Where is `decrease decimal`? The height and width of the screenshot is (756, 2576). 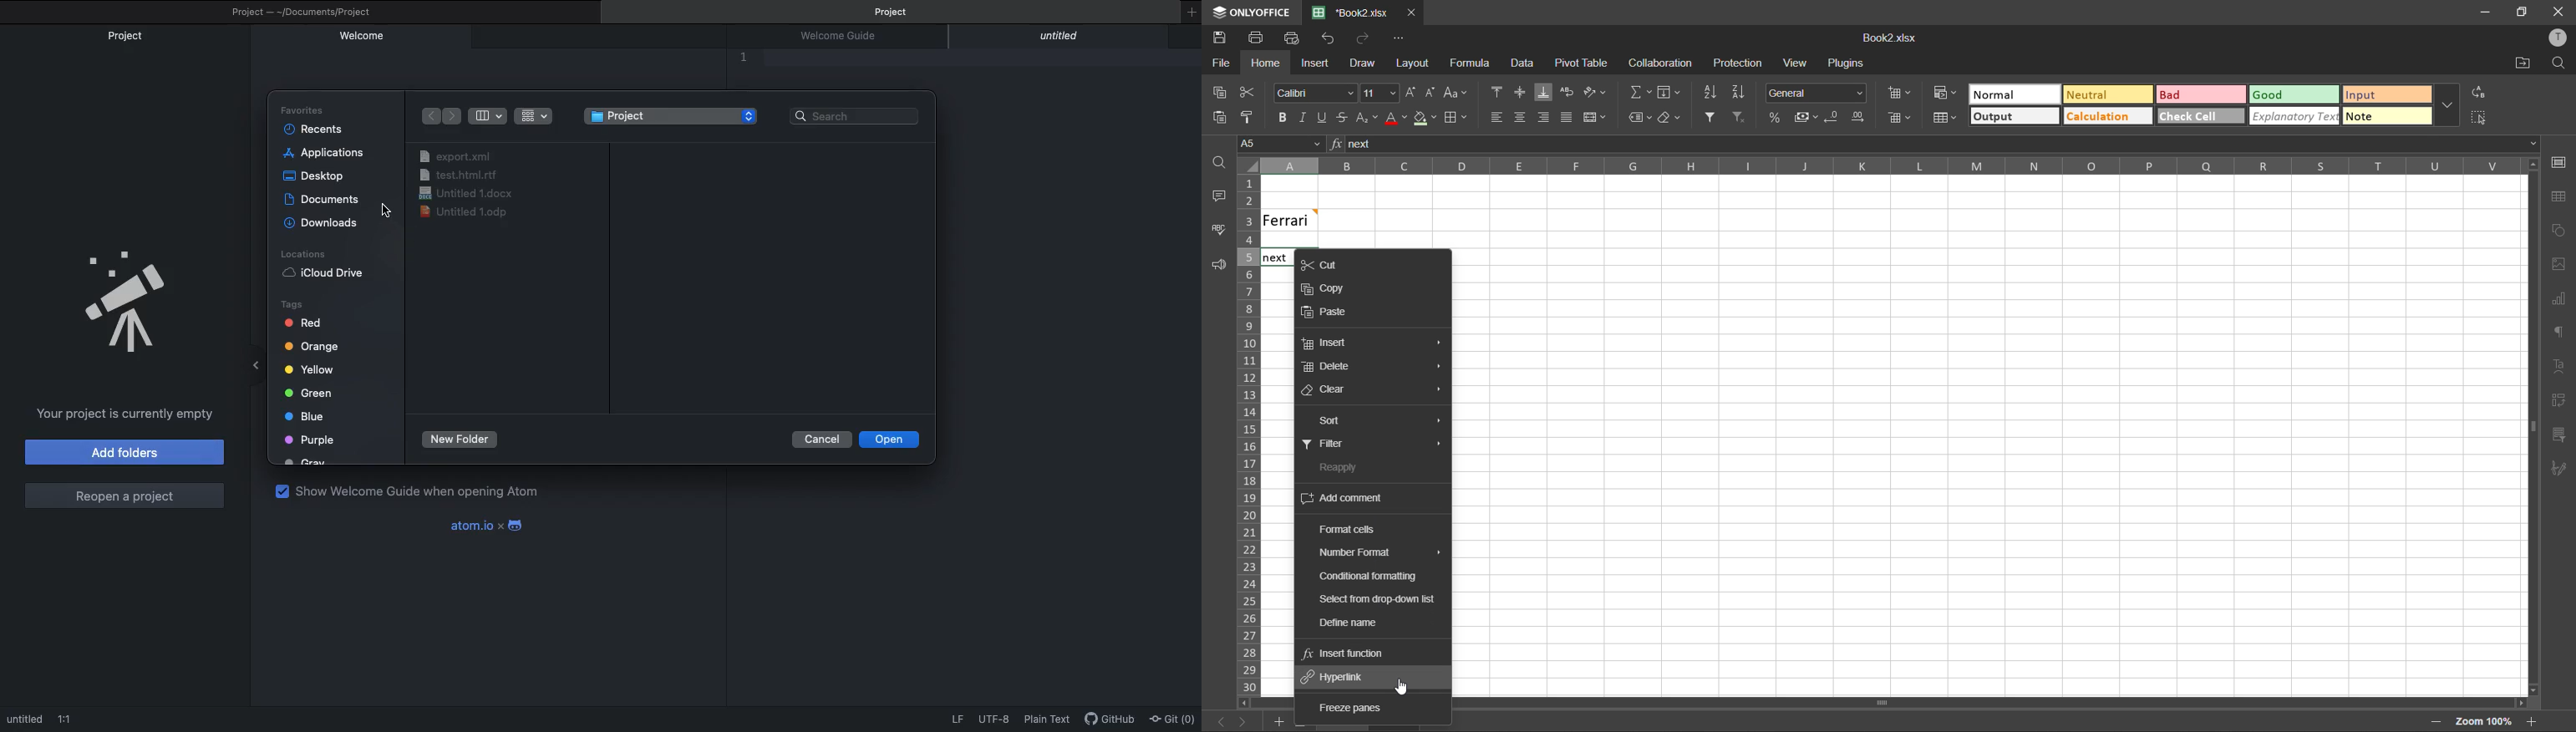
decrease decimal is located at coordinates (1831, 119).